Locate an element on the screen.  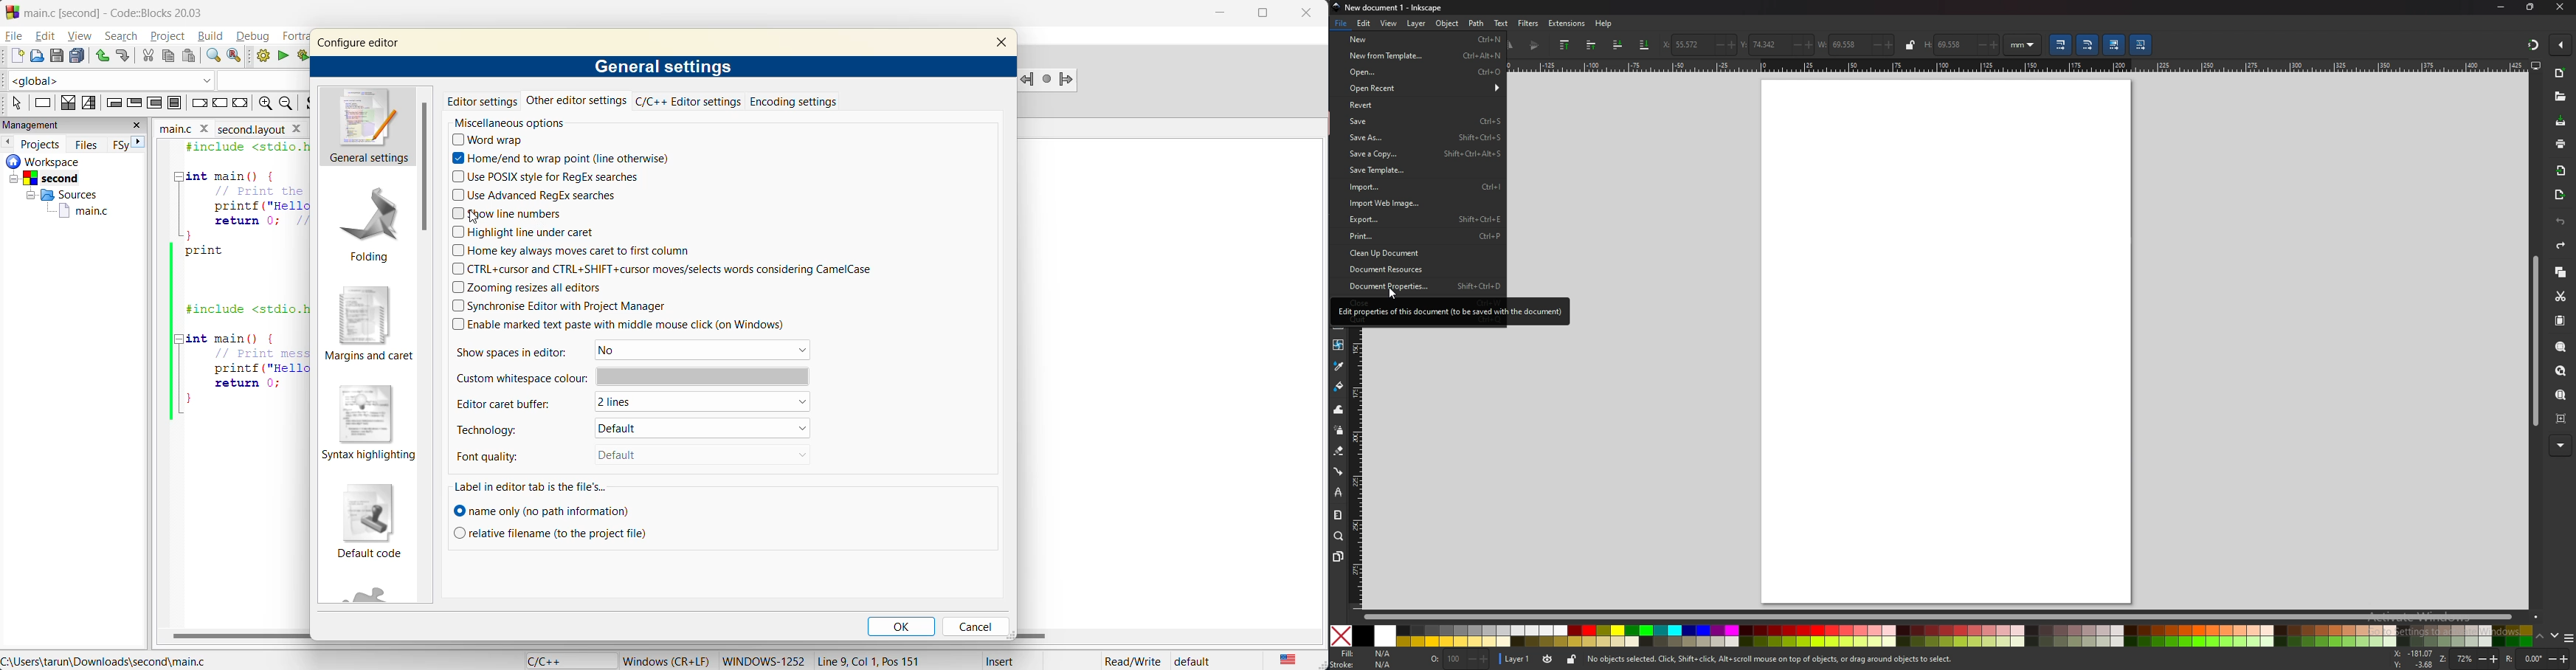
default code is located at coordinates (373, 523).